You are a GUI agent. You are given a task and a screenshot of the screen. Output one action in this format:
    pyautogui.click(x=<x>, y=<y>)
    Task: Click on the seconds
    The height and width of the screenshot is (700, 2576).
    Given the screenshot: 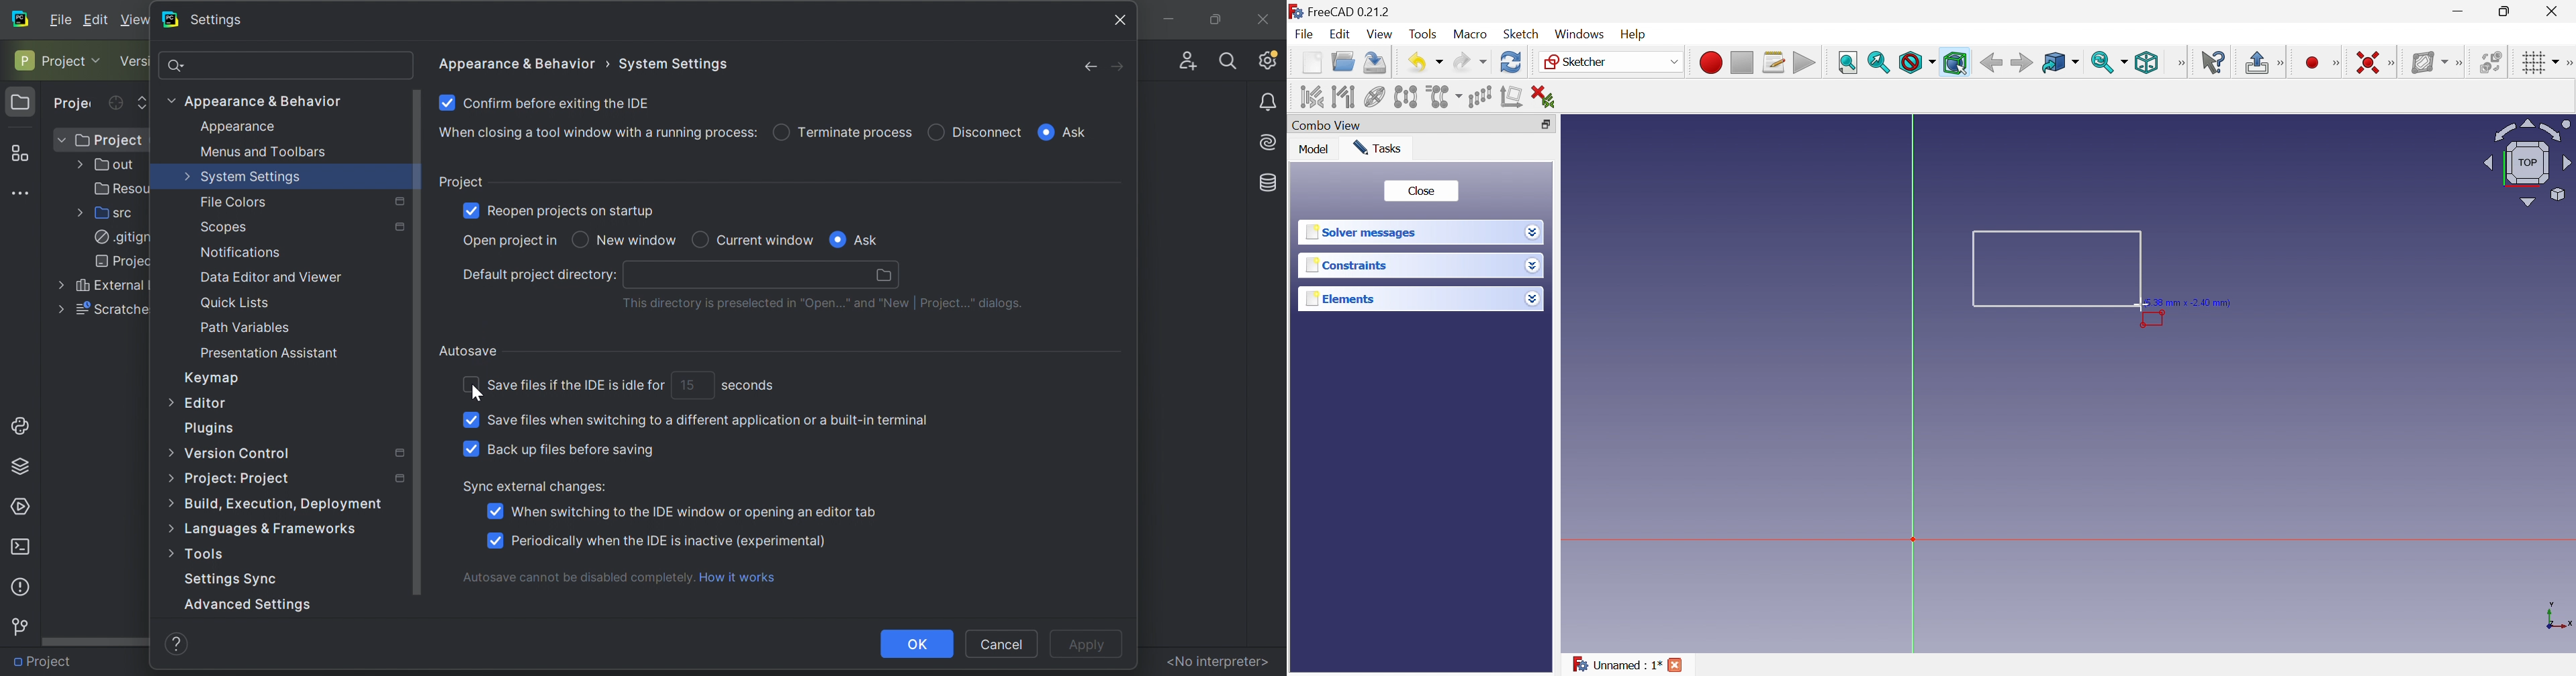 What is the action you would take?
    pyautogui.click(x=749, y=387)
    